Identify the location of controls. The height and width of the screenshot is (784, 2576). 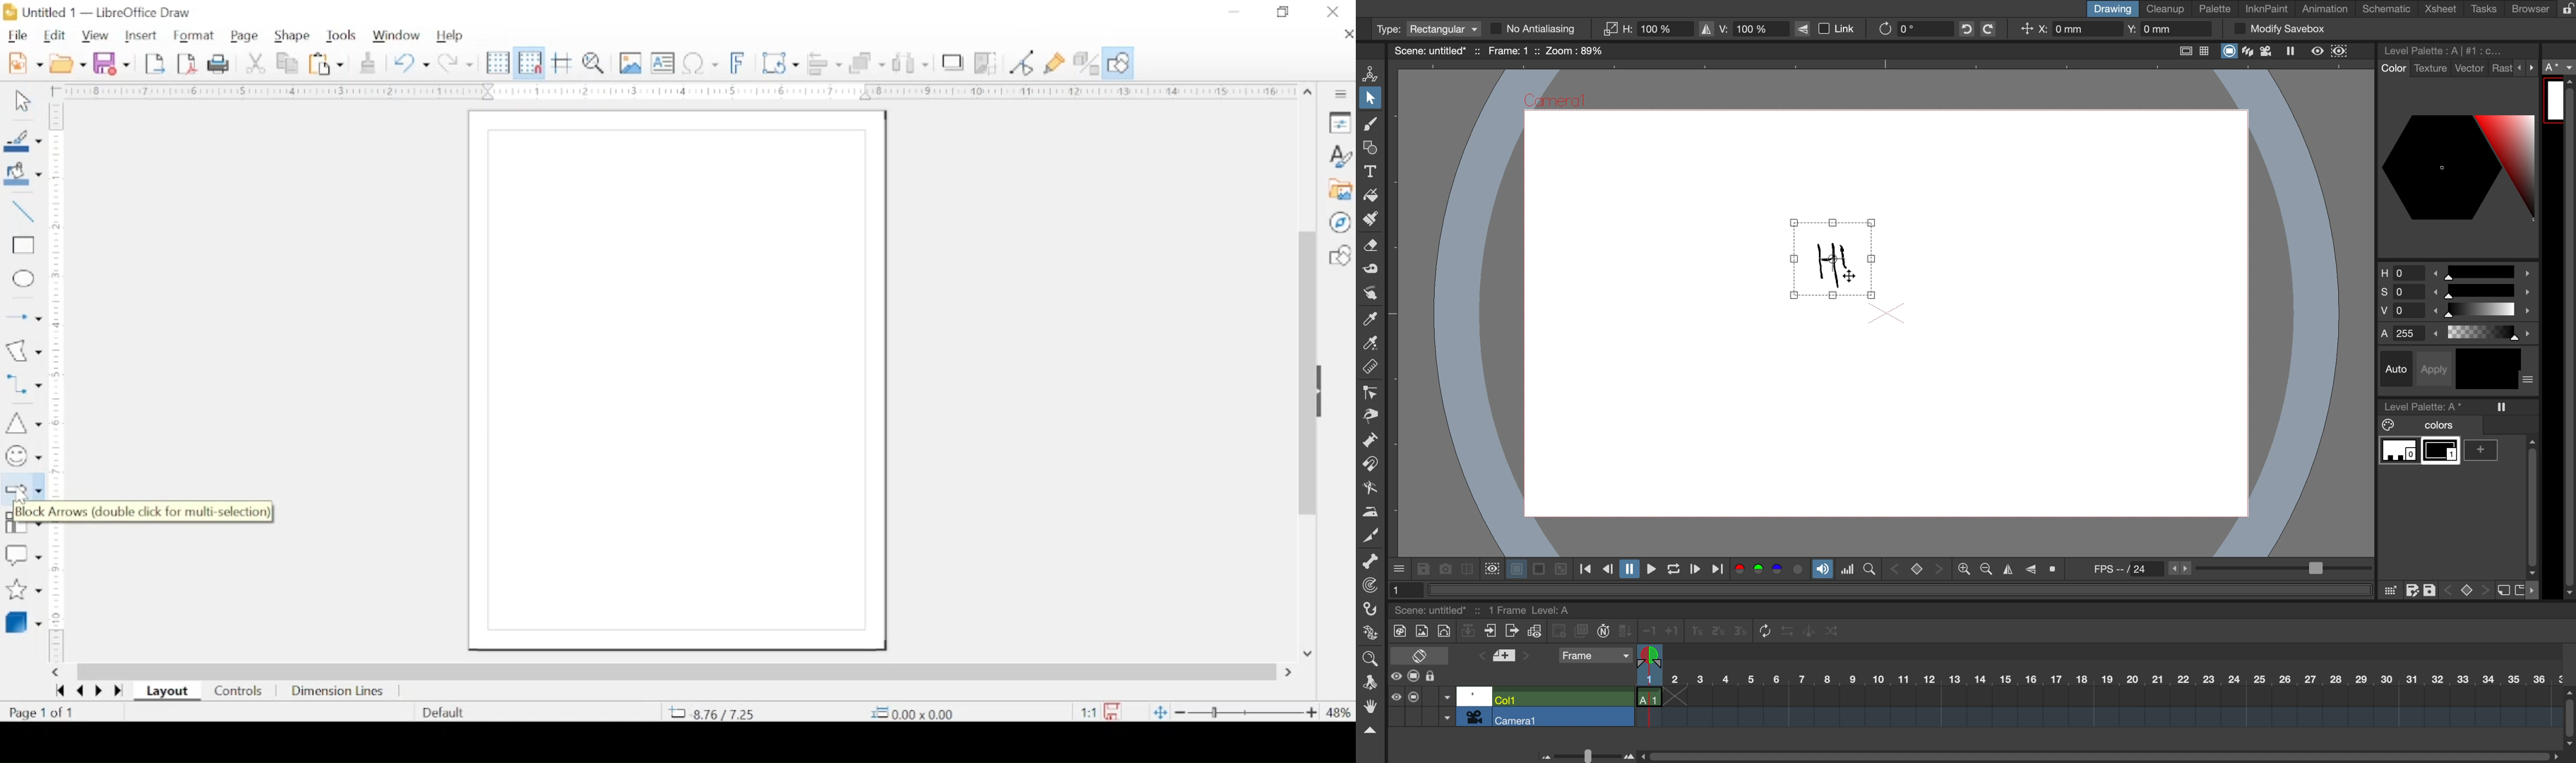
(239, 692).